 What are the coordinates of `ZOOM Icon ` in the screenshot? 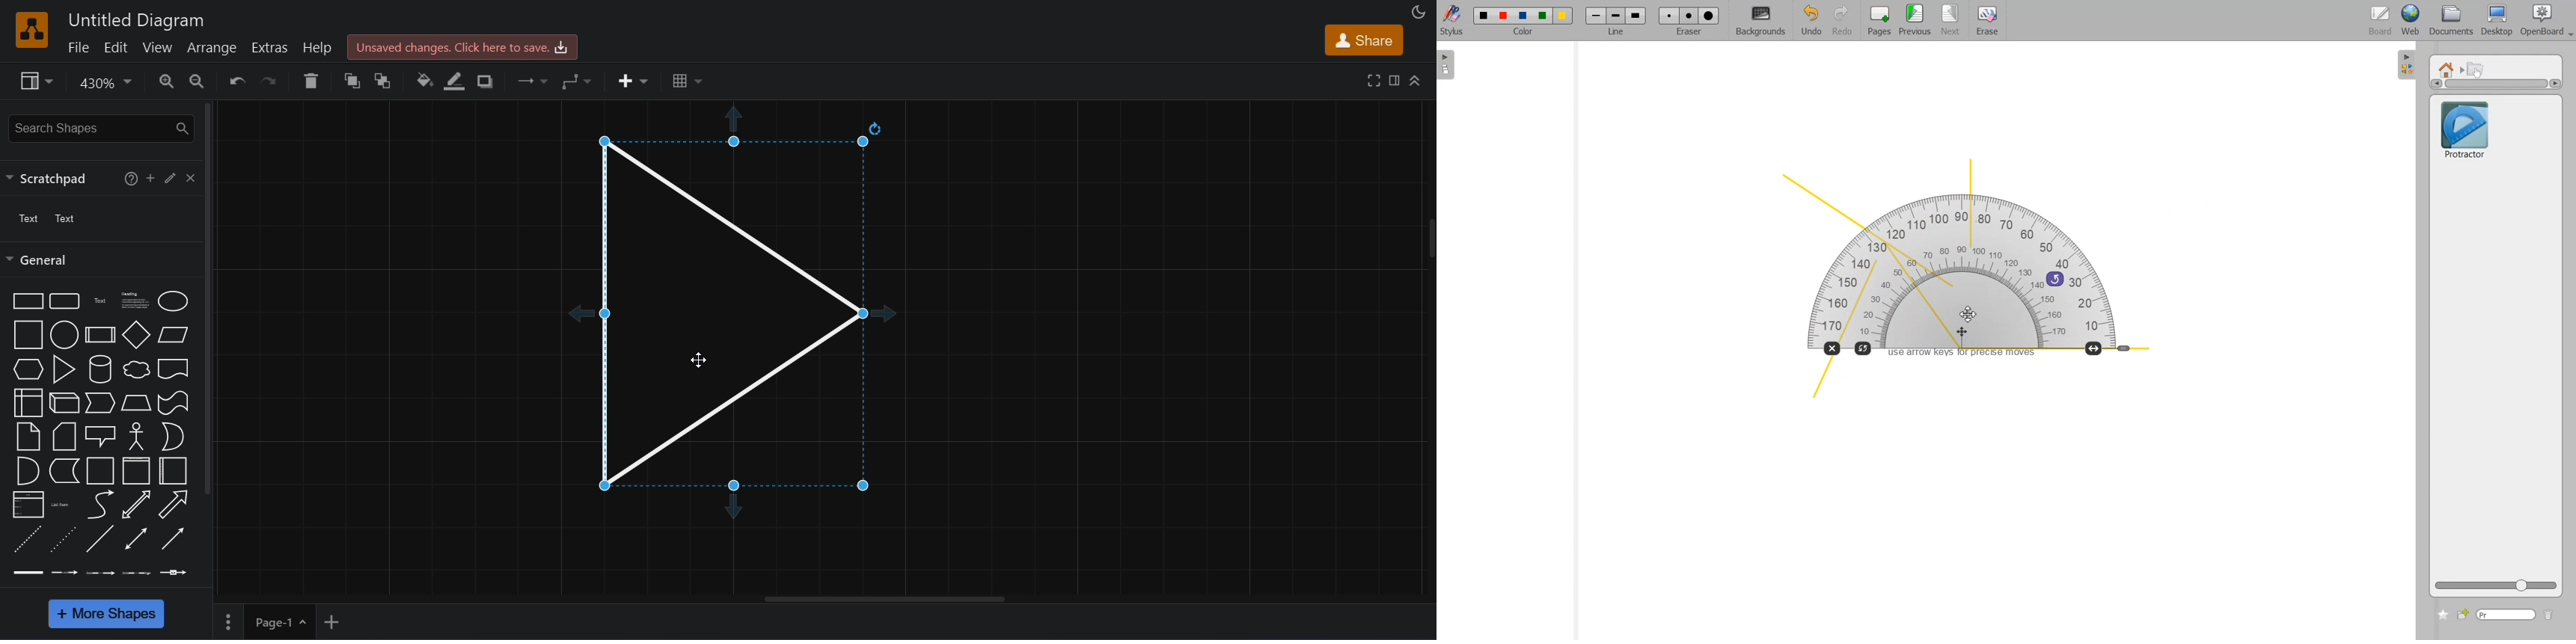 It's located at (2496, 585).